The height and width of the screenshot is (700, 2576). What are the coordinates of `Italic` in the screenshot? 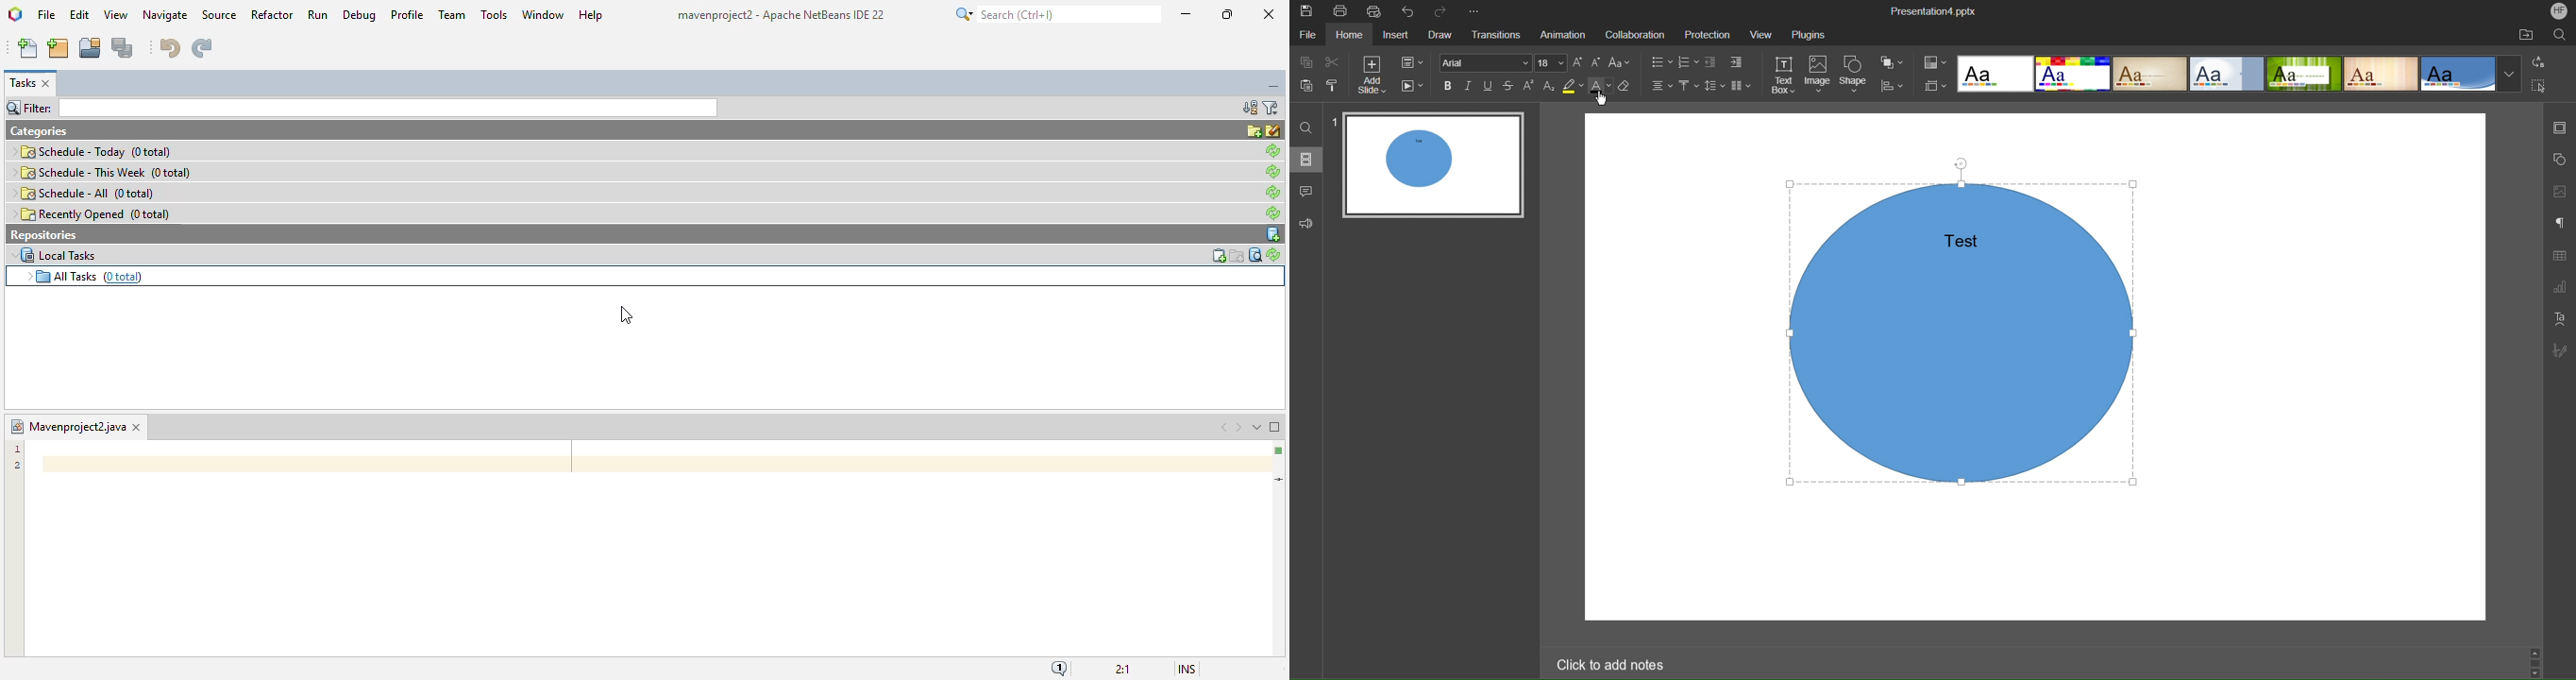 It's located at (1471, 88).